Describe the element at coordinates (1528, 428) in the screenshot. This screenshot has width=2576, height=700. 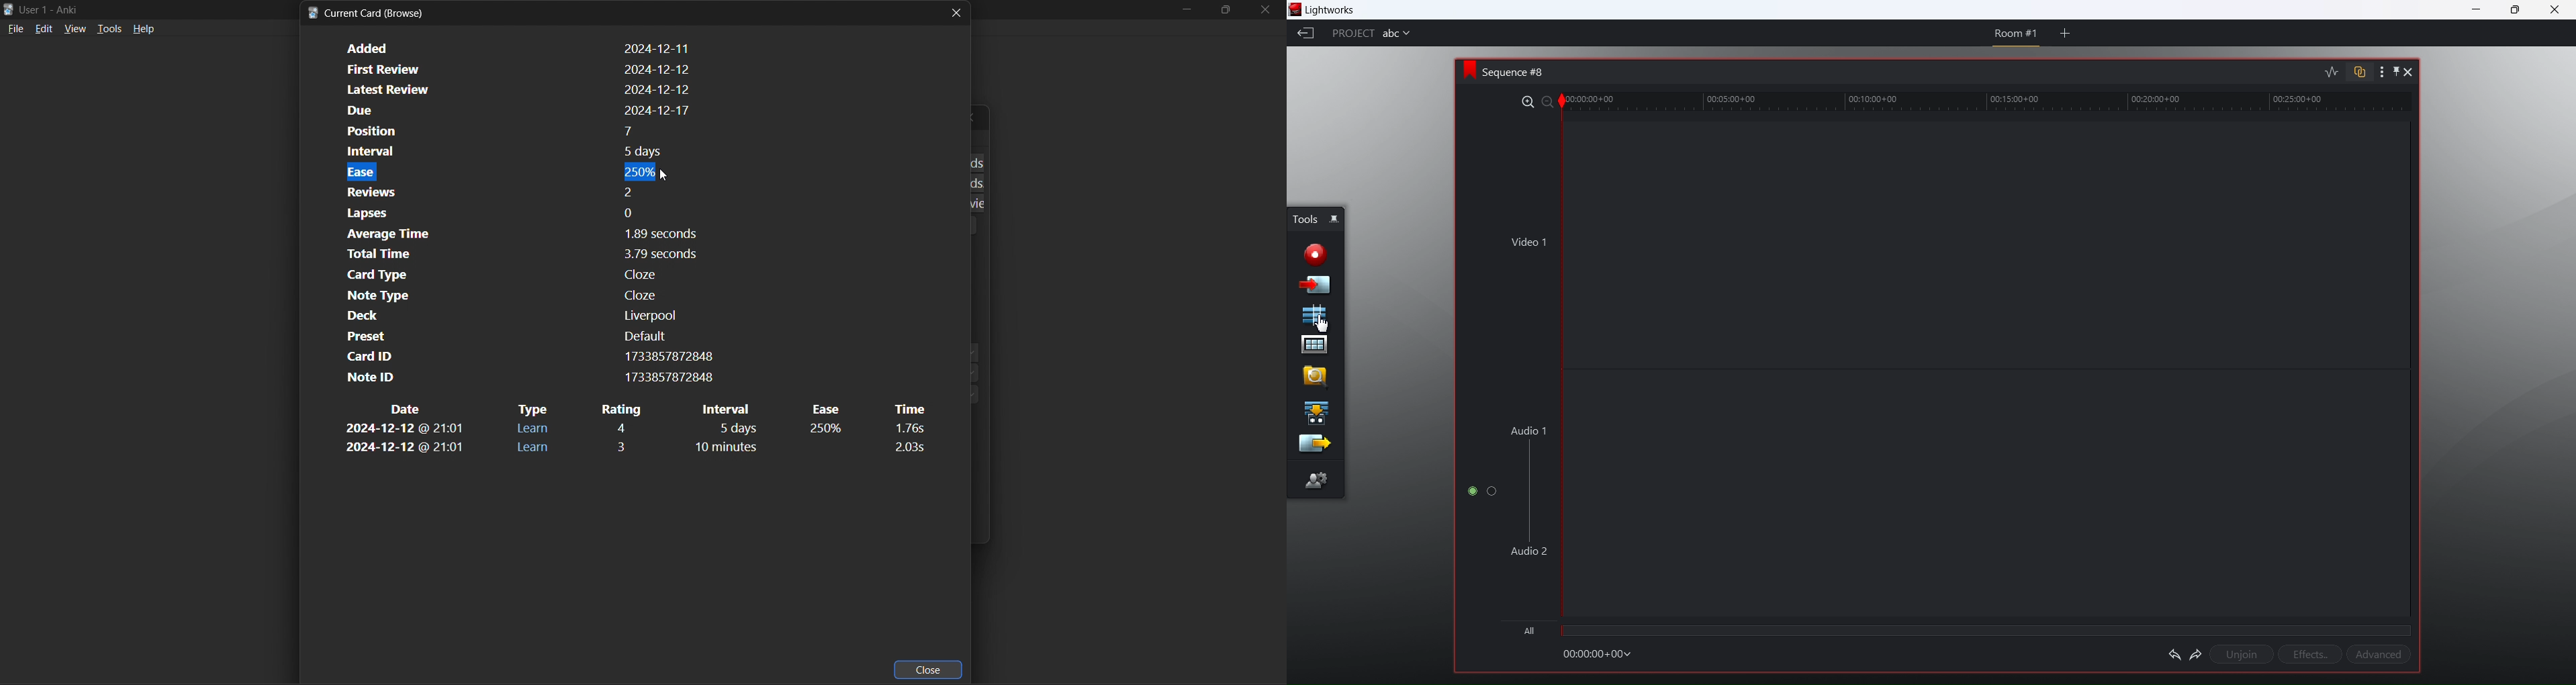
I see `audio 1` at that location.